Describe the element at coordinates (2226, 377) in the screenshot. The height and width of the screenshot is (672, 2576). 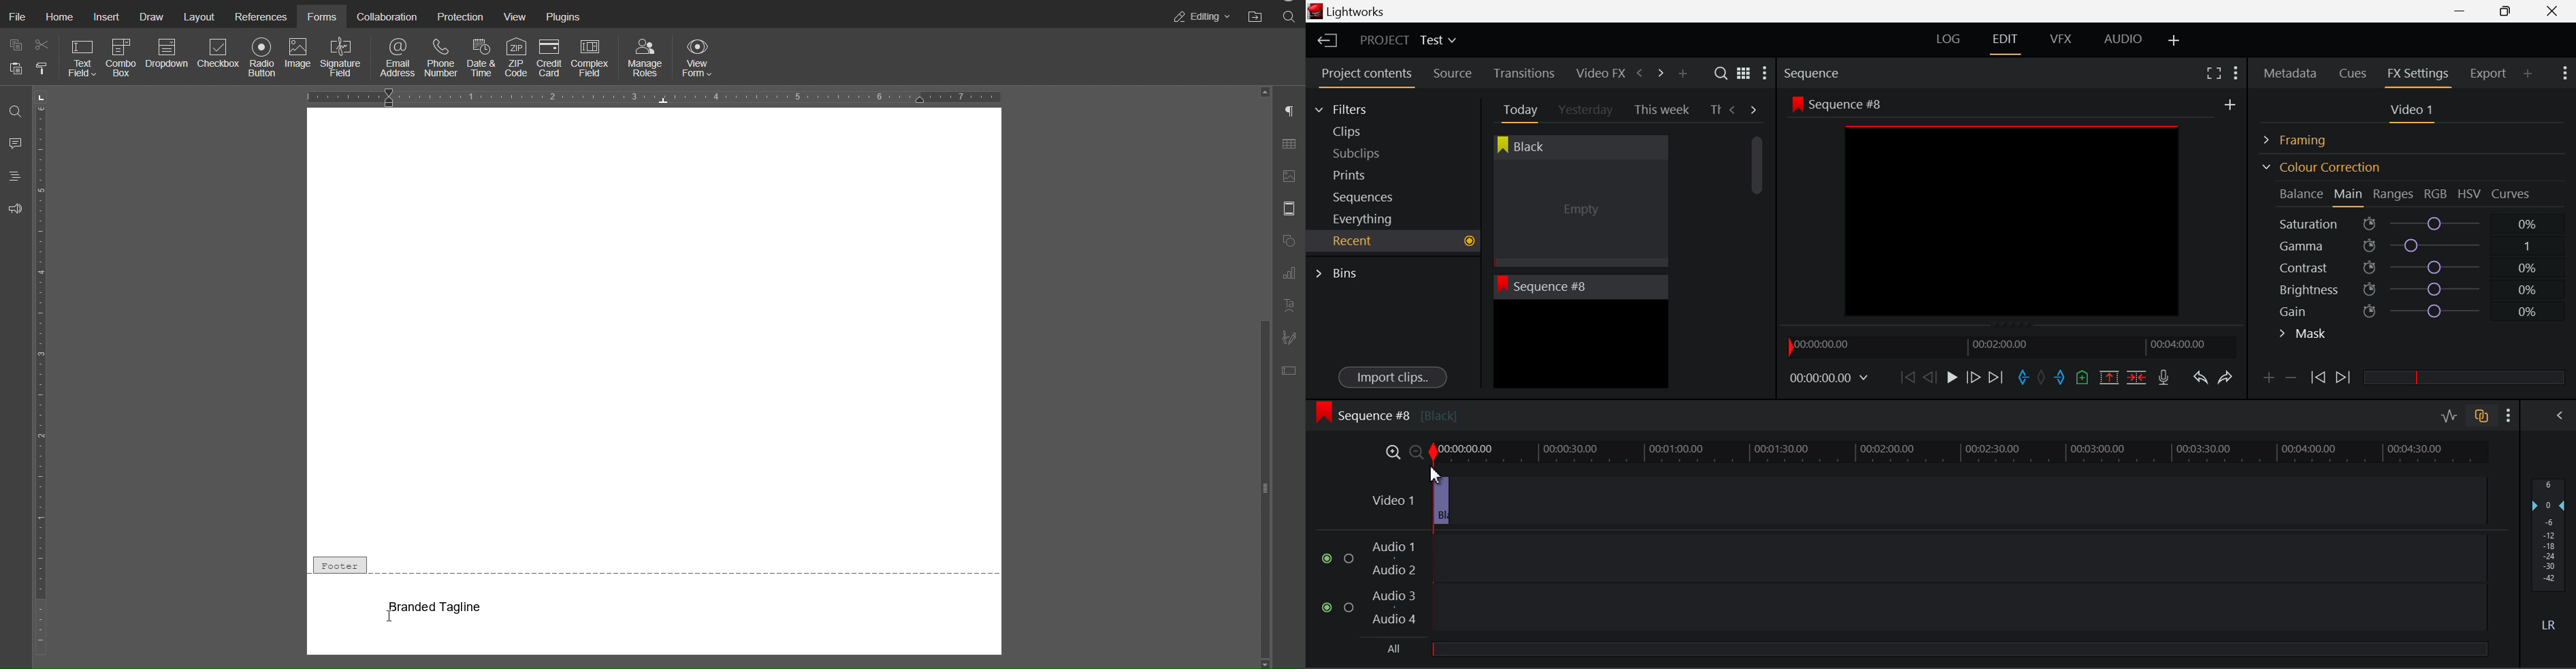
I see `Redo` at that location.